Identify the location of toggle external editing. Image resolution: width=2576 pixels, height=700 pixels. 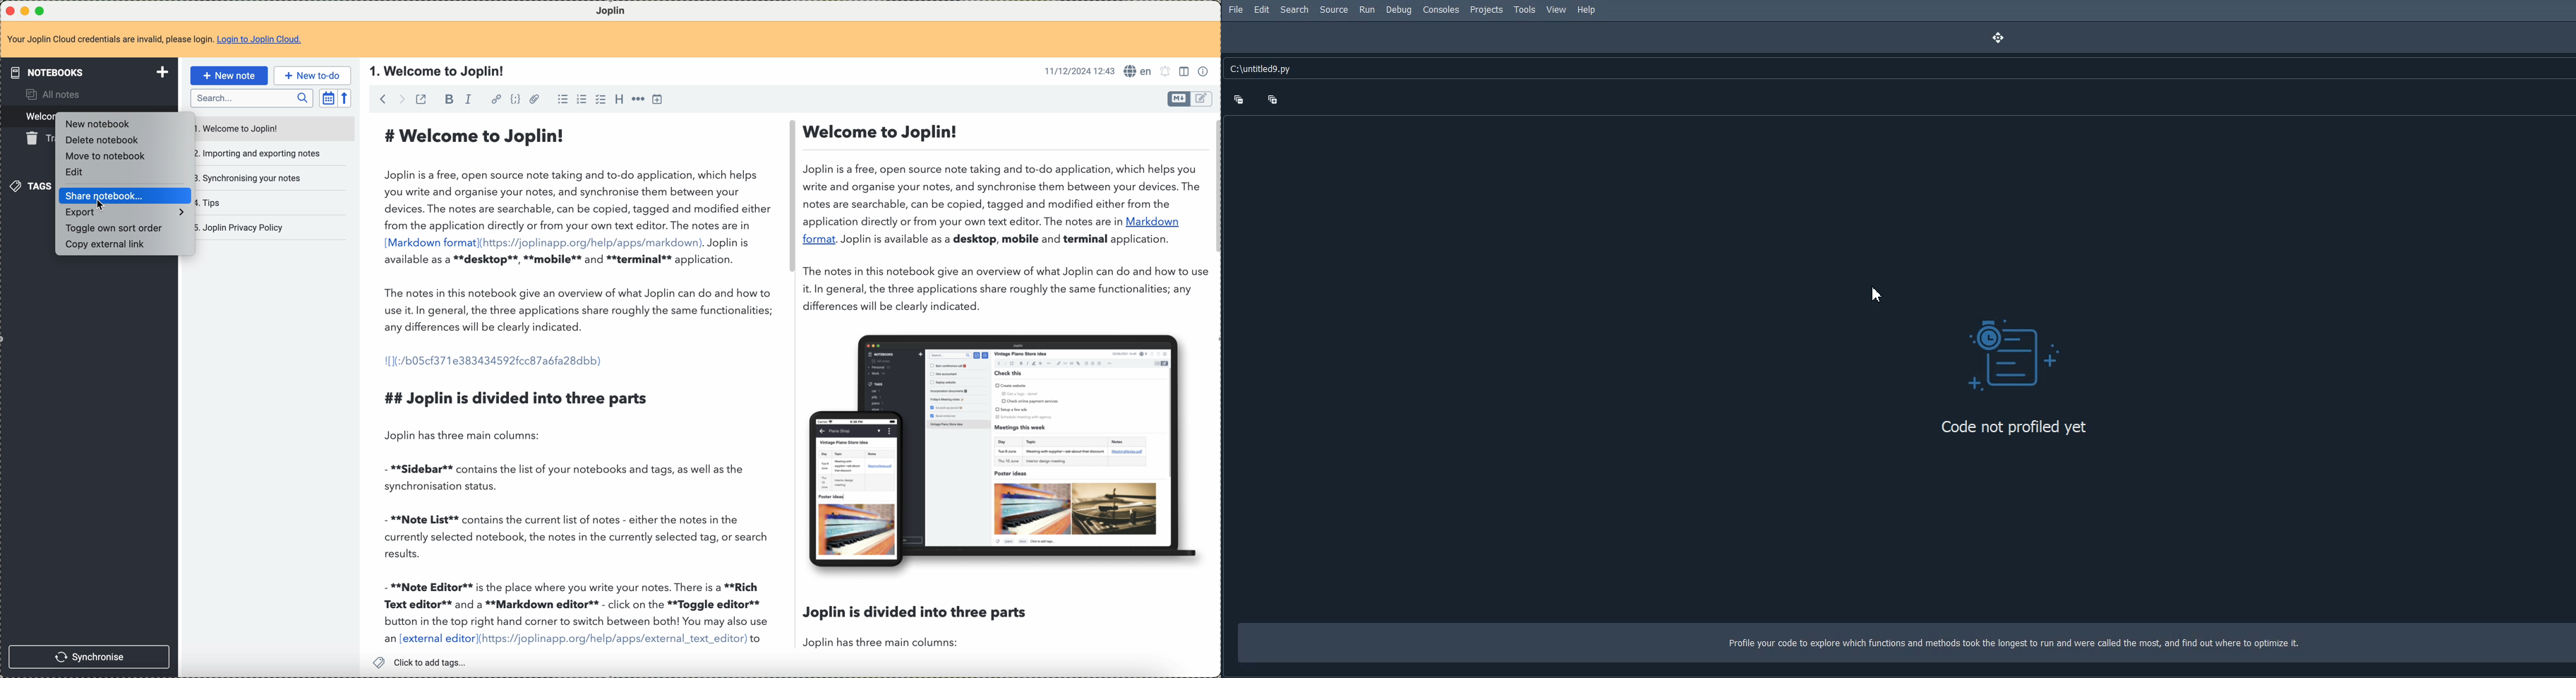
(421, 99).